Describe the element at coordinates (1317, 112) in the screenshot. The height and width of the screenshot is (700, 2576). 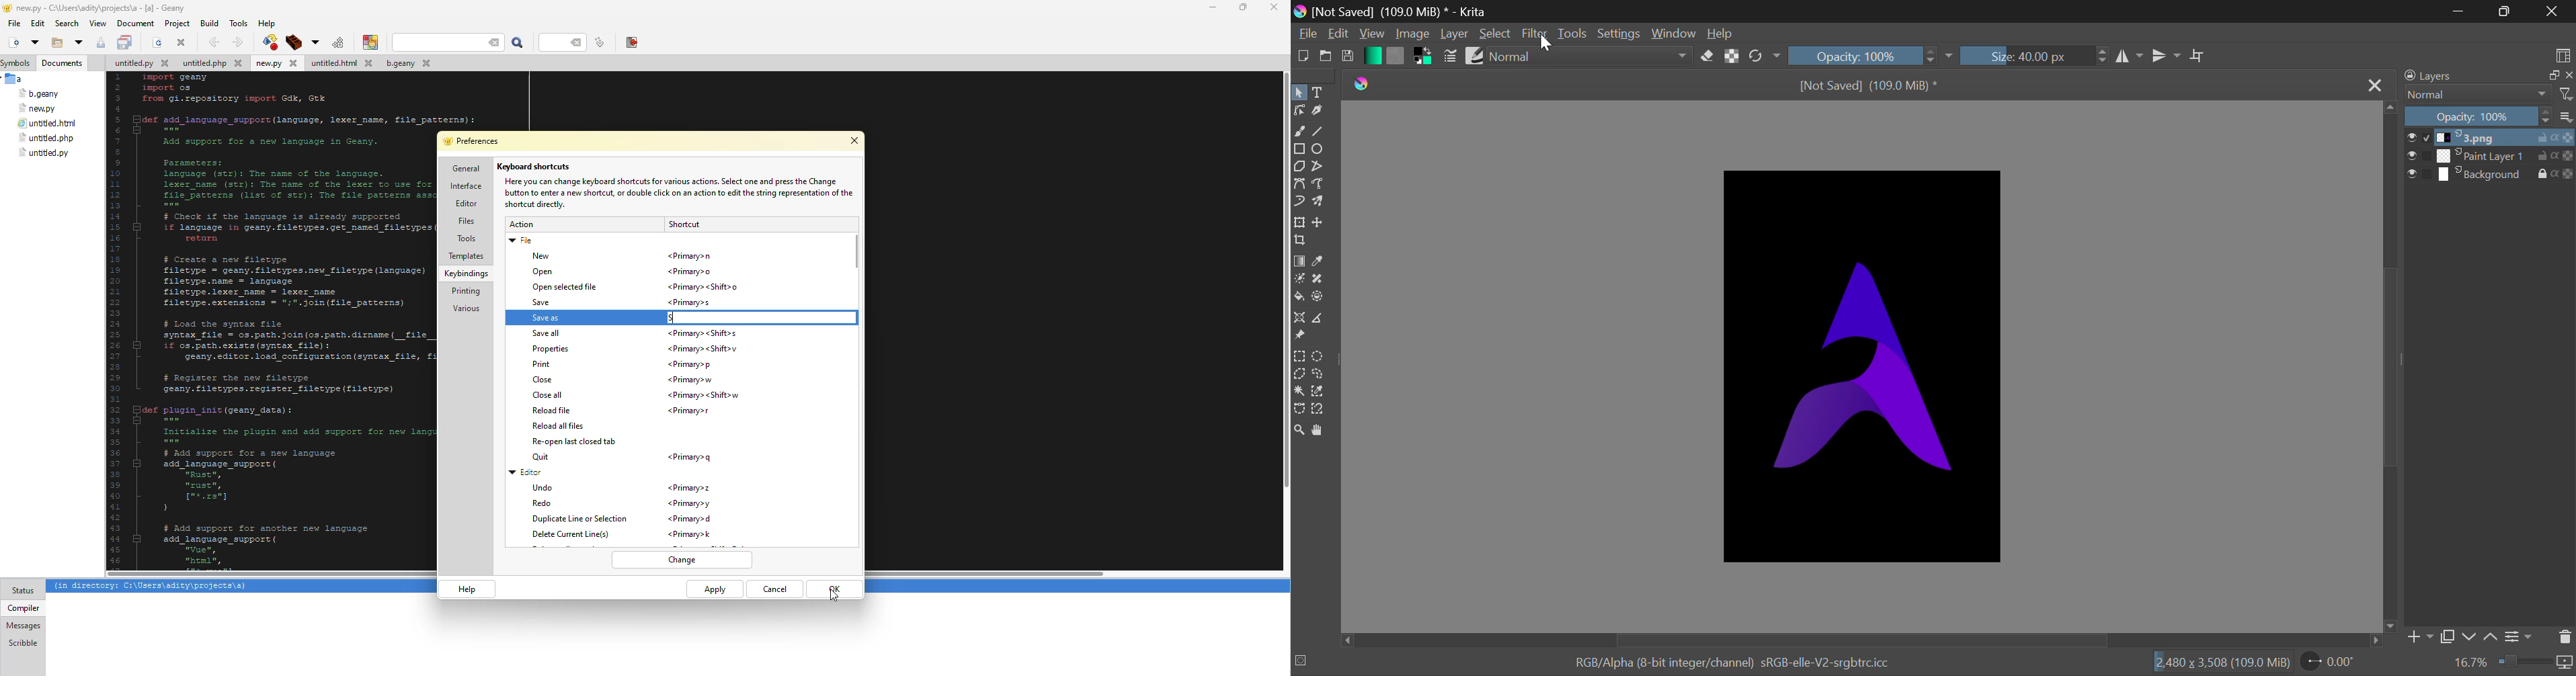
I see `Calligraphic Tool` at that location.